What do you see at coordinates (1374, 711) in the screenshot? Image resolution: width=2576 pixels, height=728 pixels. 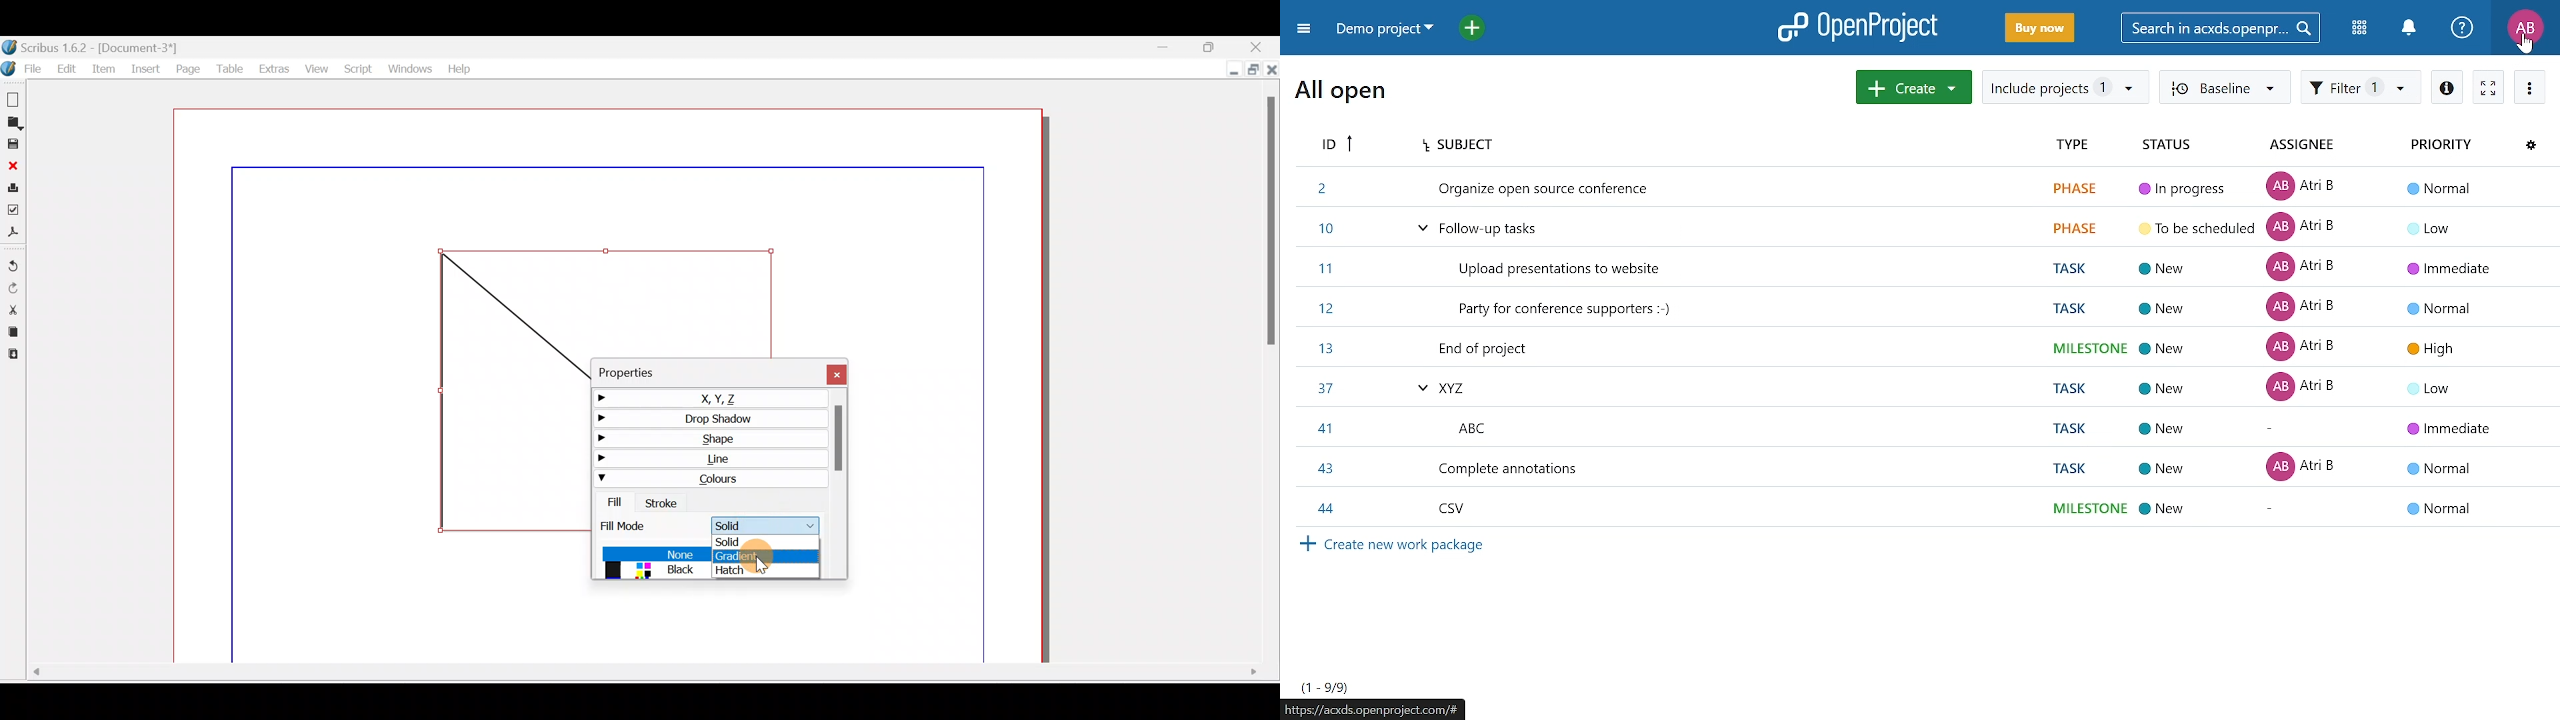 I see `https path` at bounding box center [1374, 711].